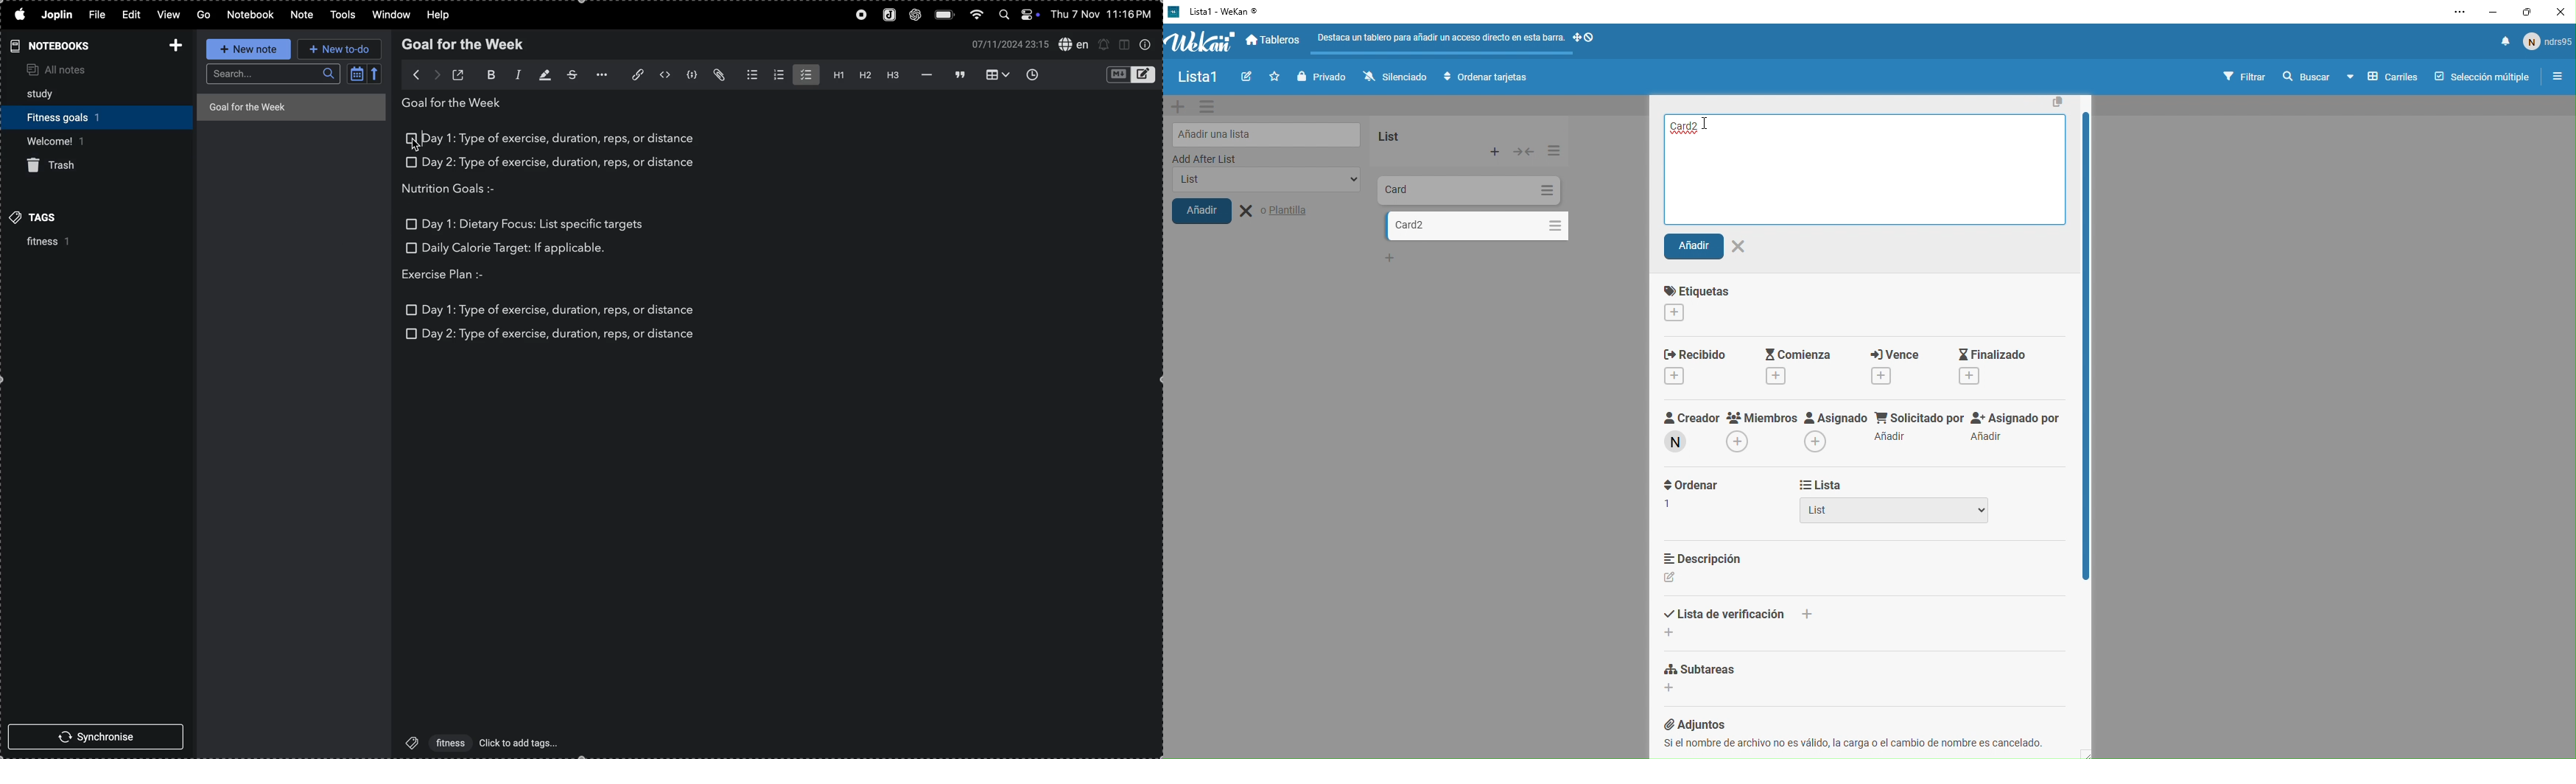 The height and width of the screenshot is (784, 2576). Describe the element at coordinates (856, 15) in the screenshot. I see `record` at that location.